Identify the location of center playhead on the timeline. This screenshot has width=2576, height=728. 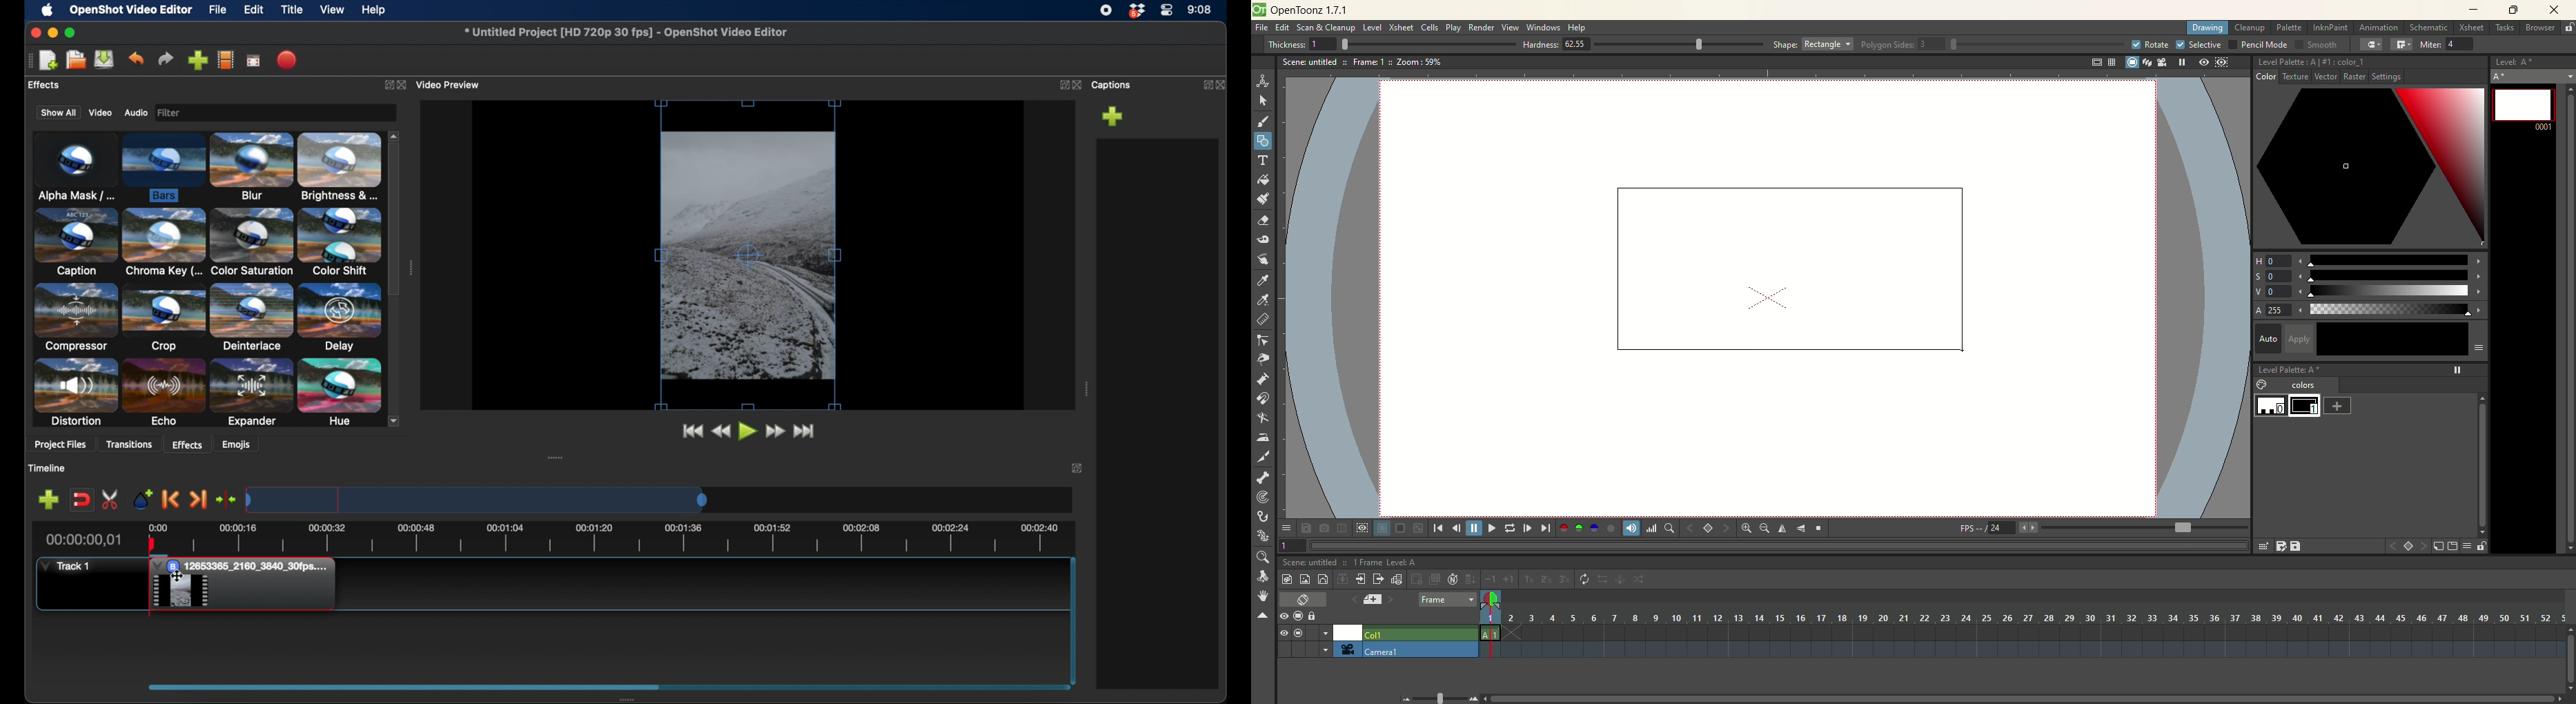
(225, 499).